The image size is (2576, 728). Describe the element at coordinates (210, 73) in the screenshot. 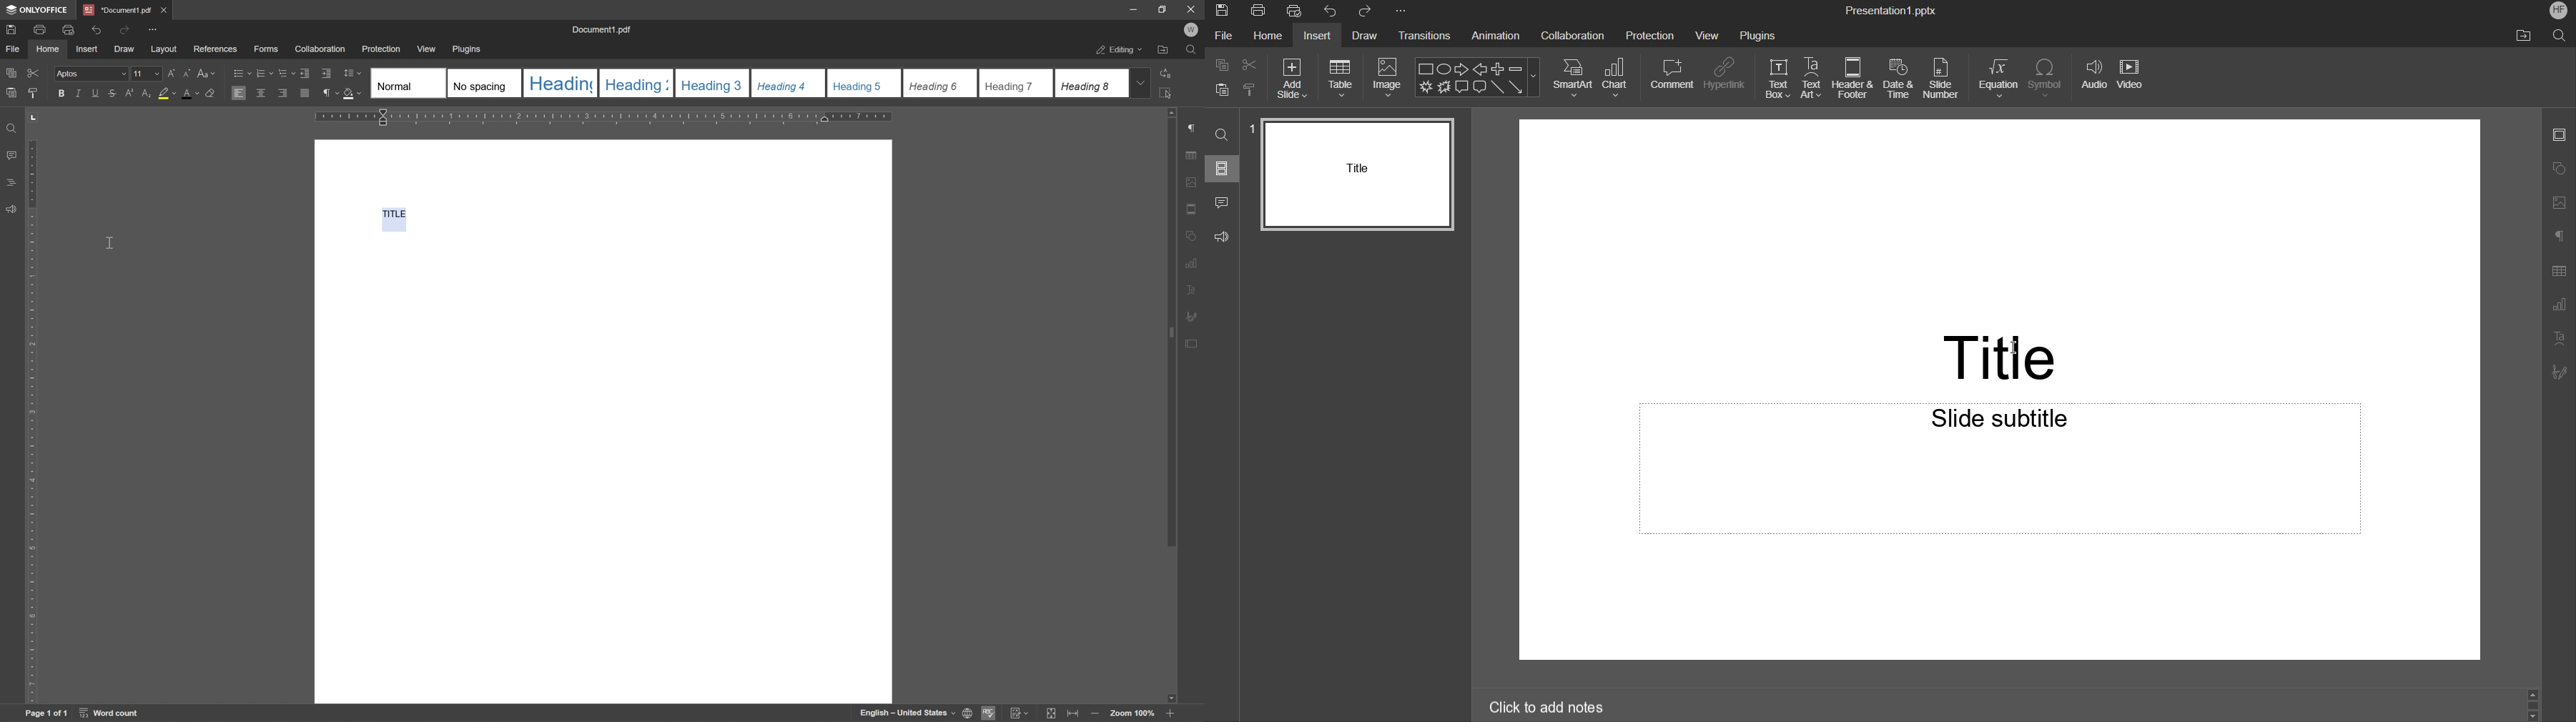

I see `change case` at that location.